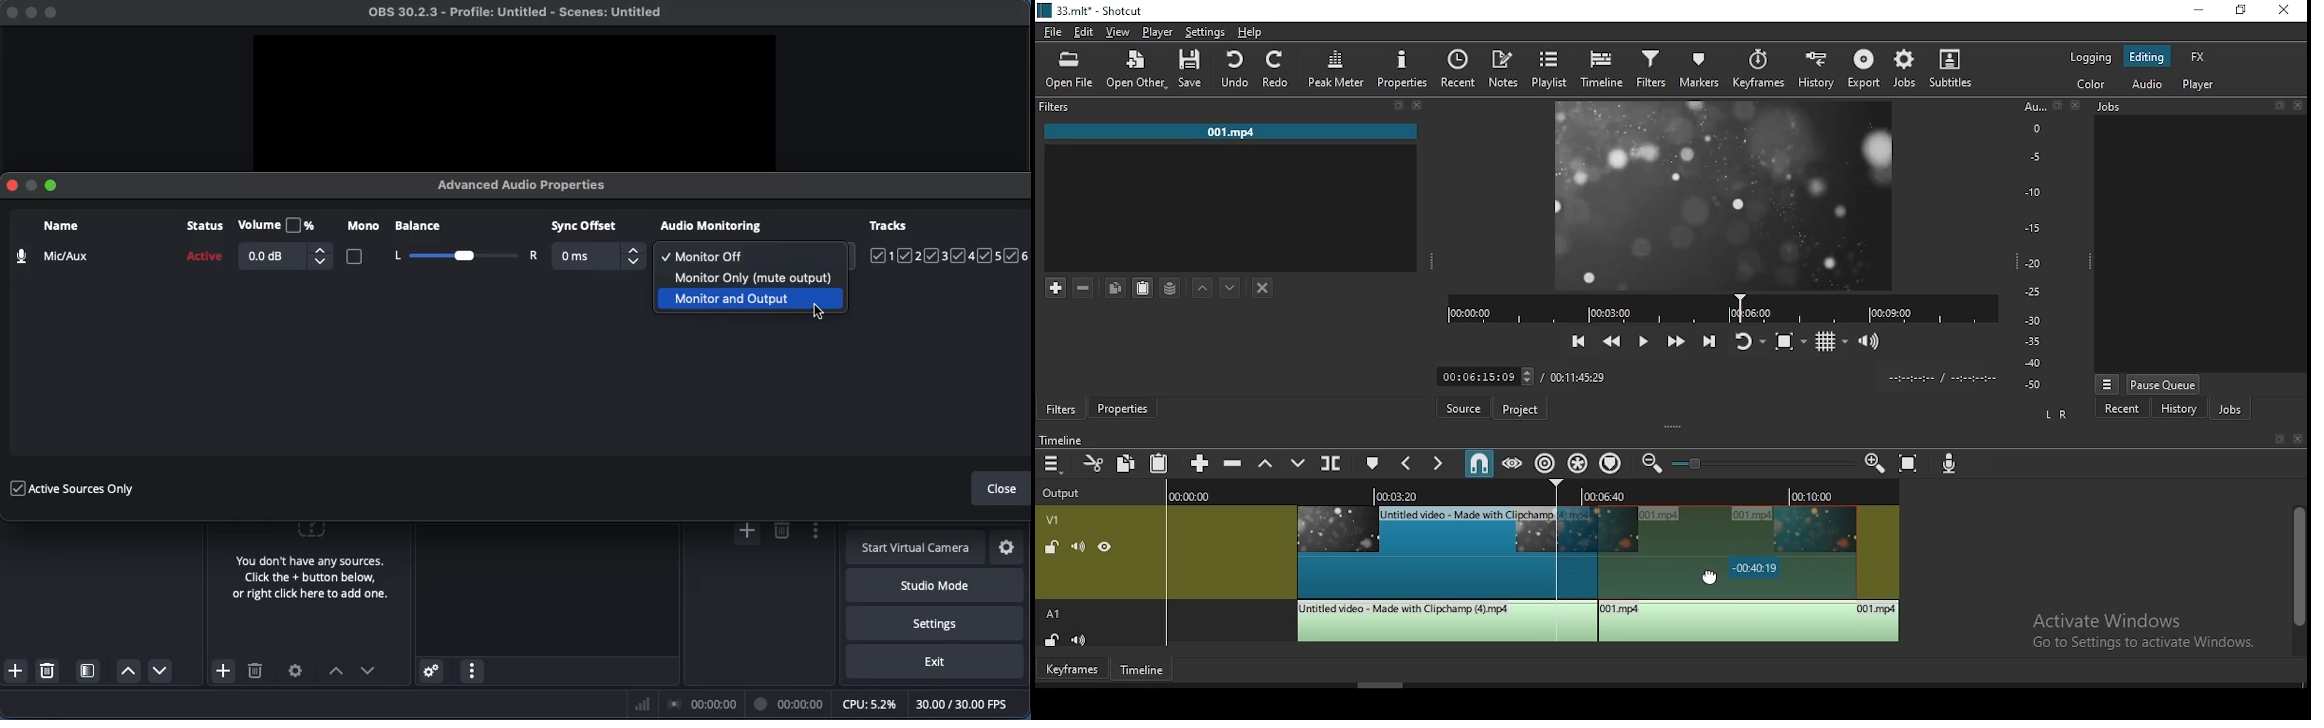 This screenshot has height=728, width=2324. I want to click on close, so click(8, 13).